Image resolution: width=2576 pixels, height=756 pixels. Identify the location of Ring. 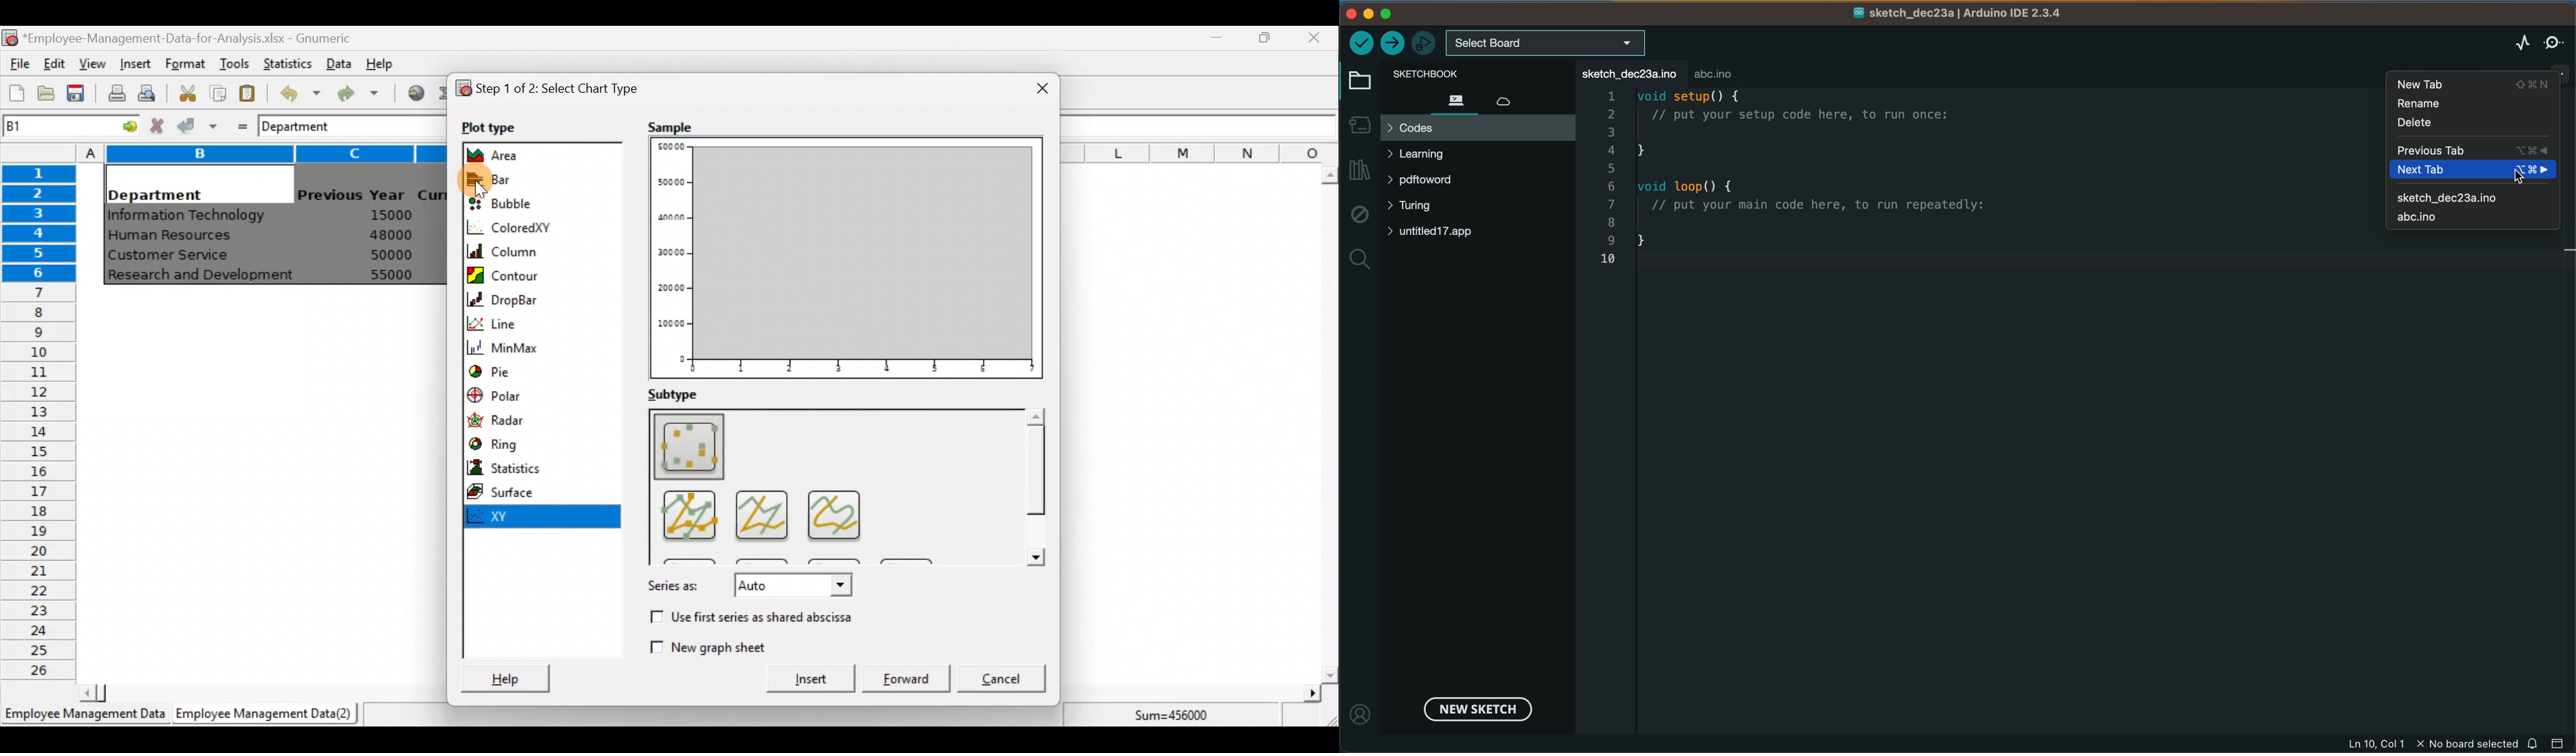
(518, 441).